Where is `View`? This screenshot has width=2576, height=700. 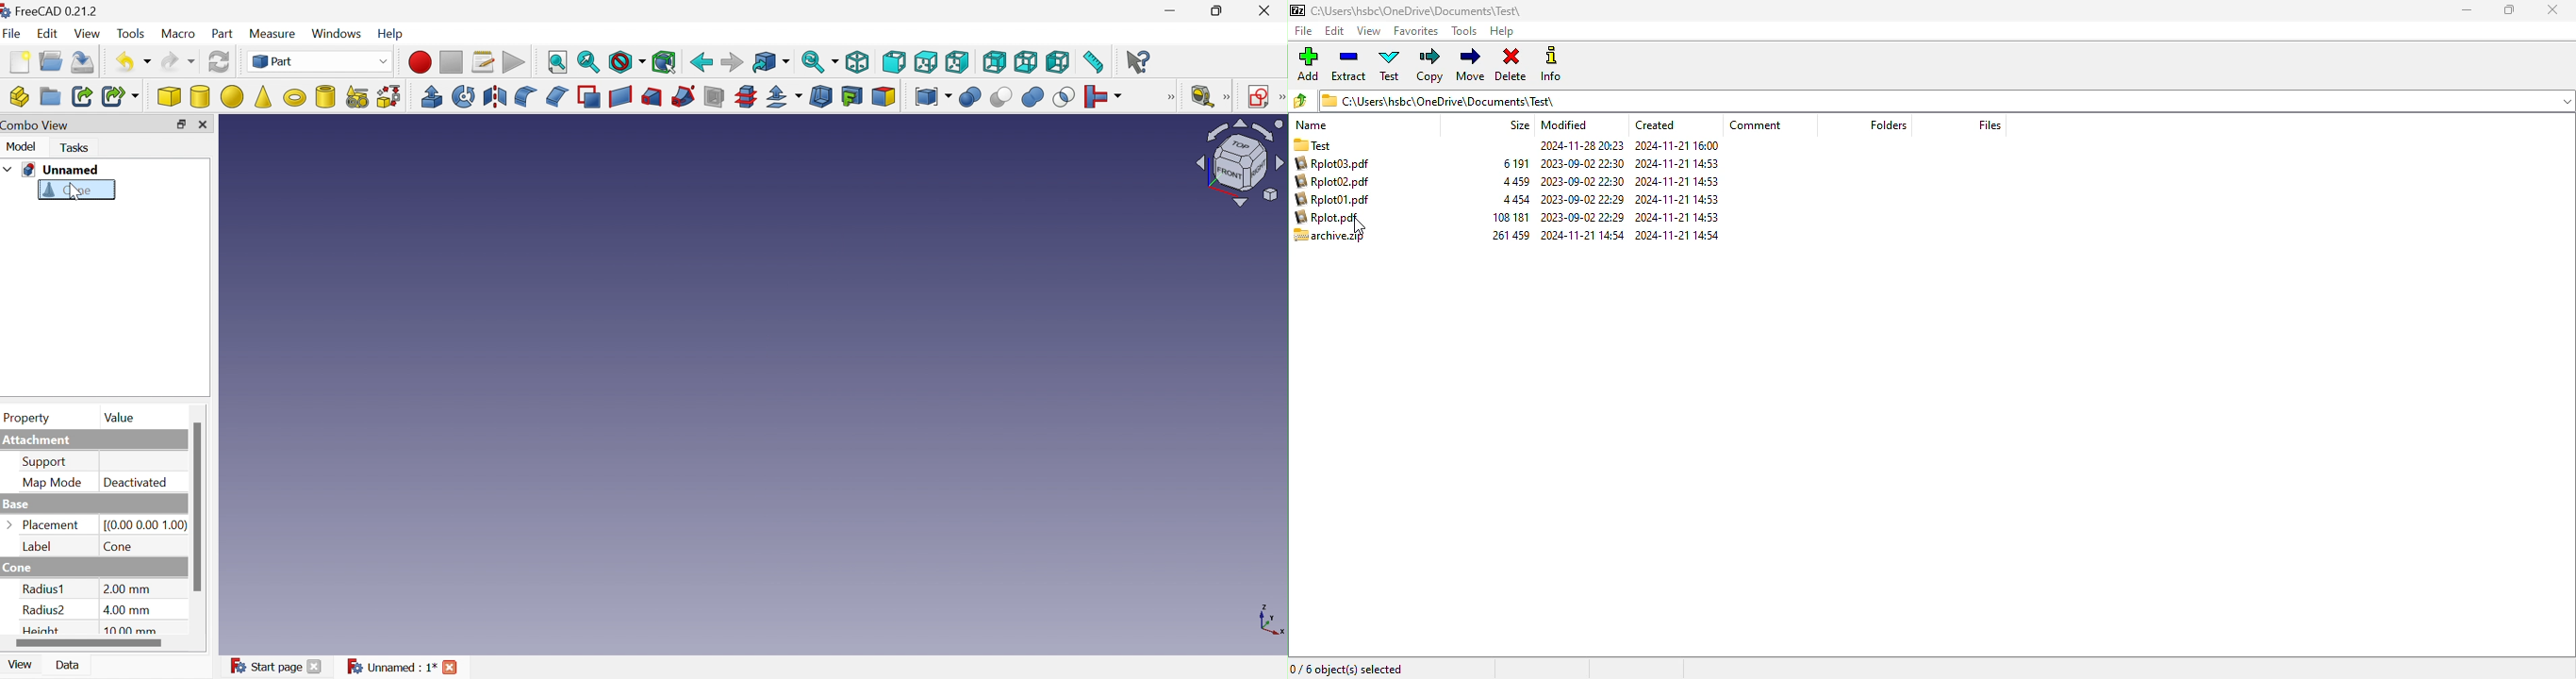
View is located at coordinates (17, 668).